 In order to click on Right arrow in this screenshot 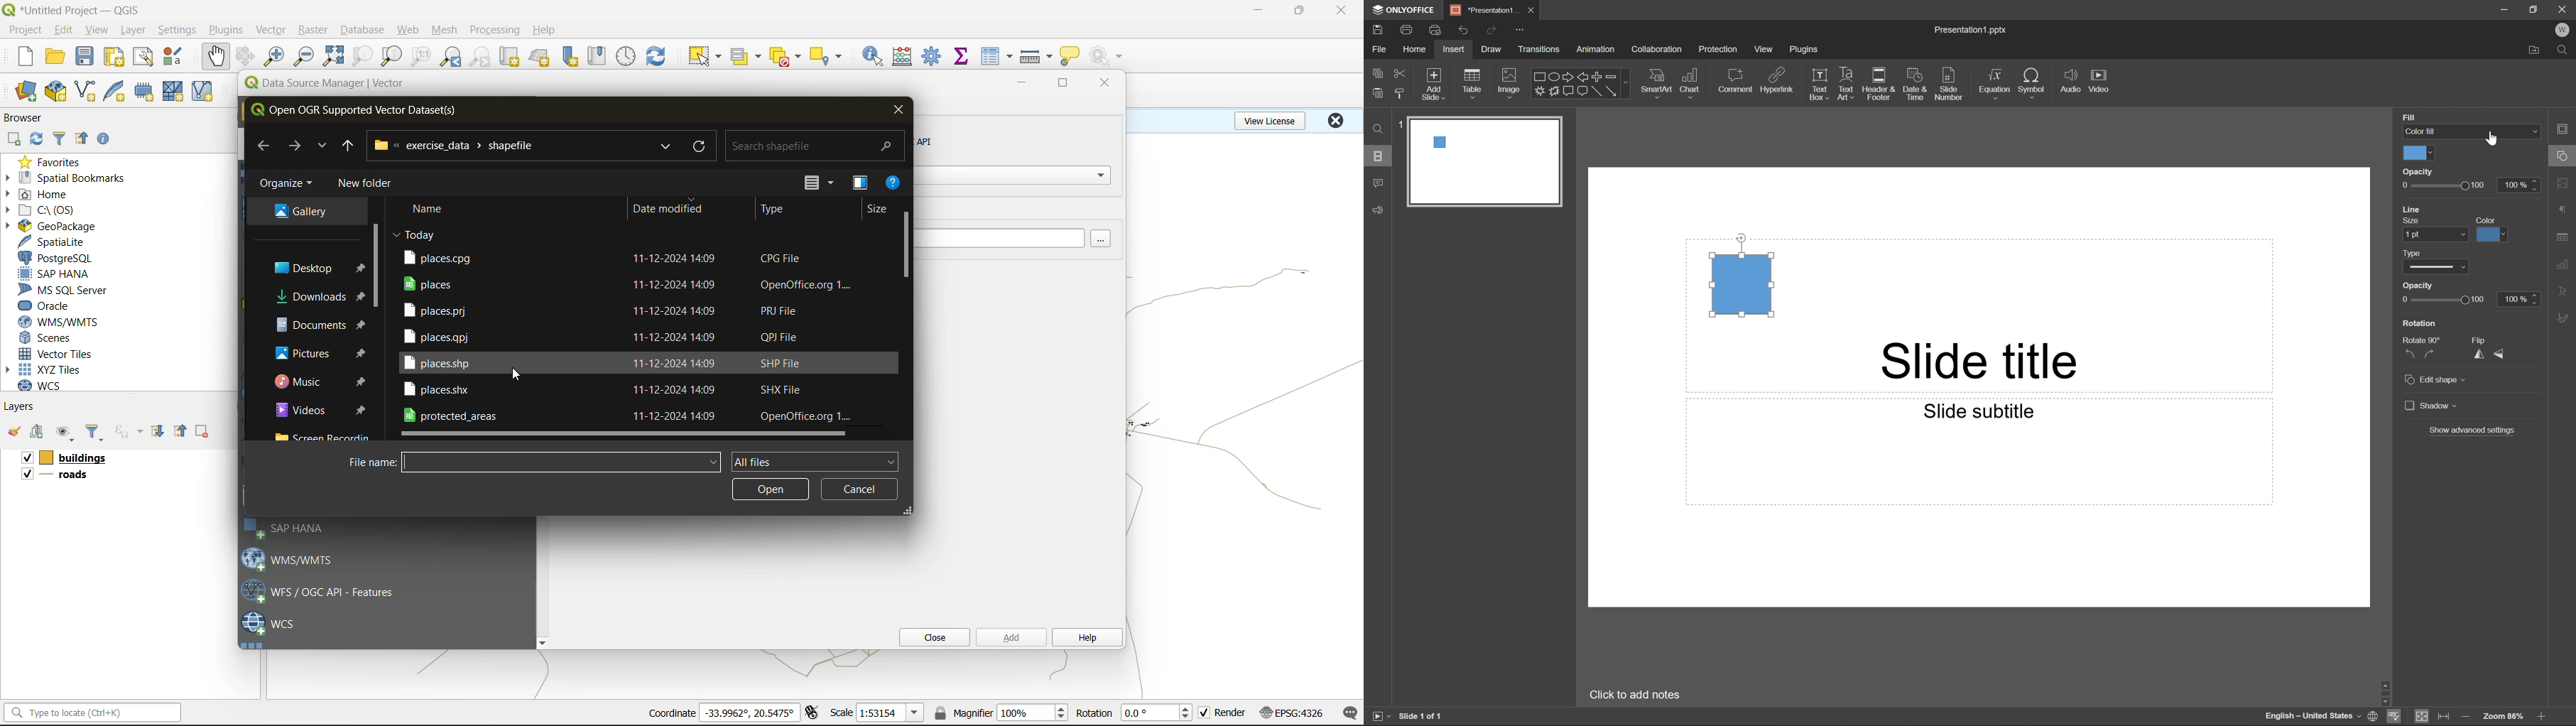, I will do `click(1566, 77)`.